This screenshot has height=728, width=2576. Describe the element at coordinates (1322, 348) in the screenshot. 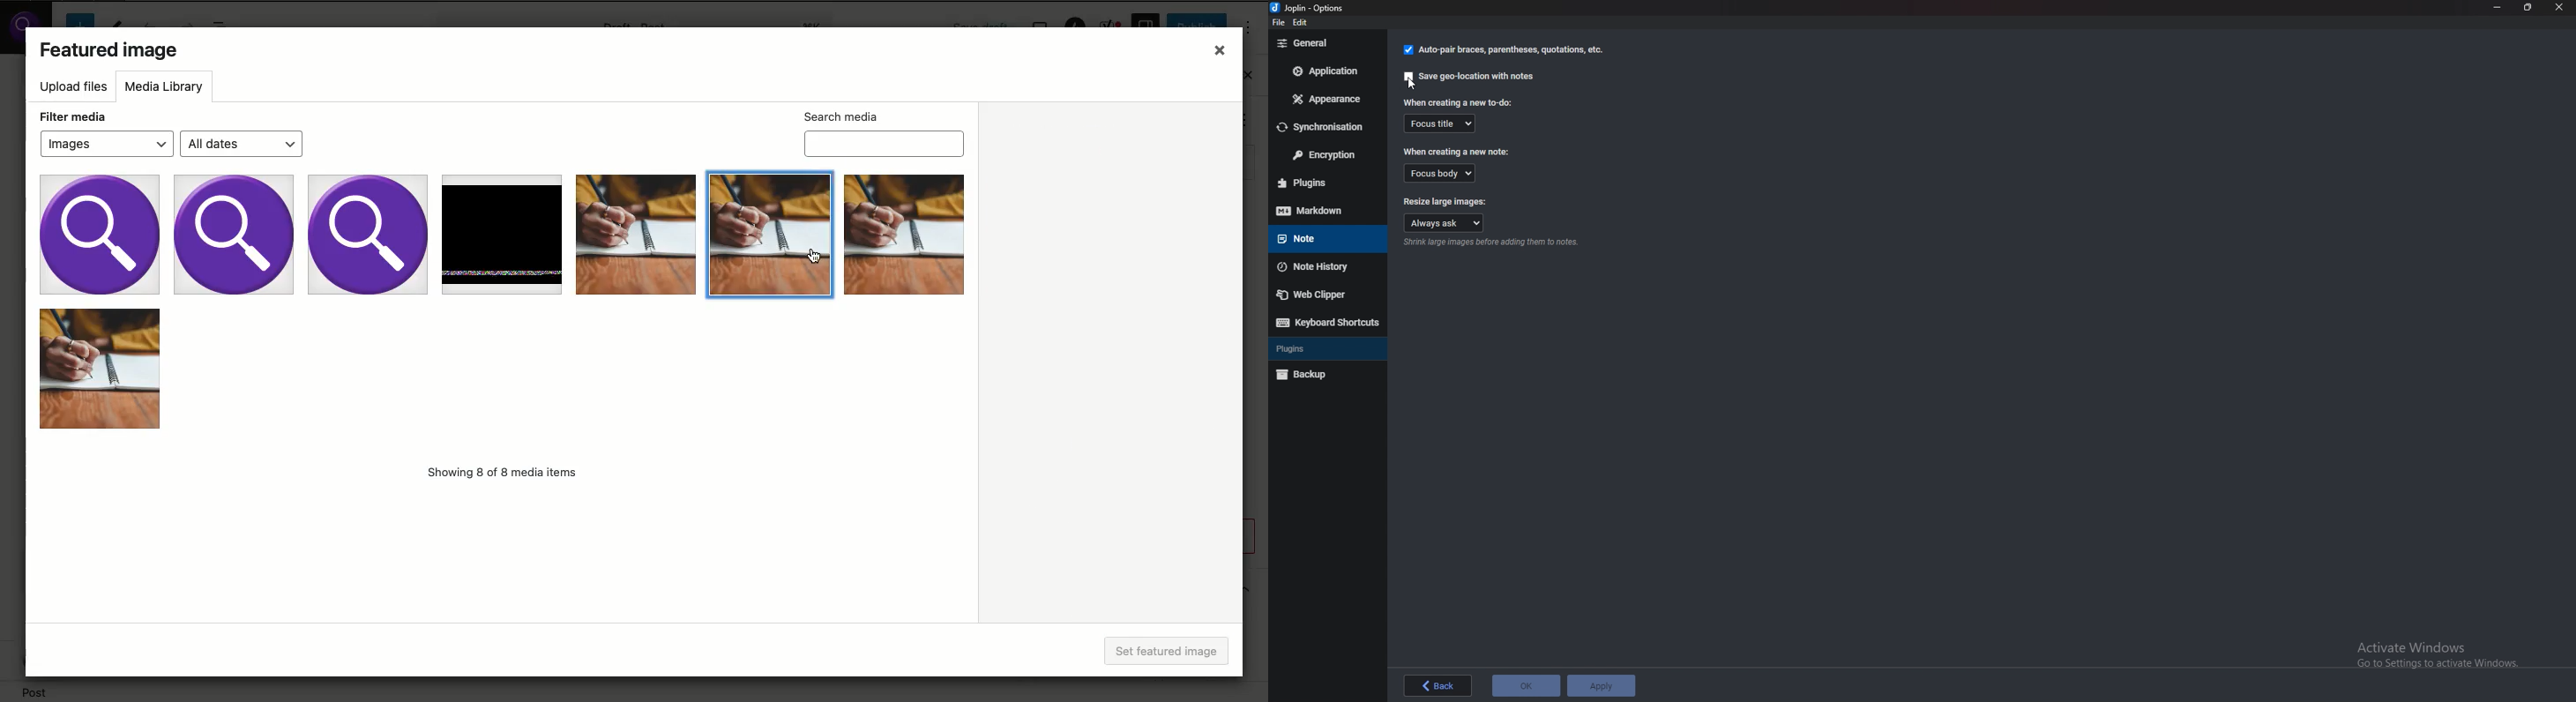

I see `Plugins` at that location.